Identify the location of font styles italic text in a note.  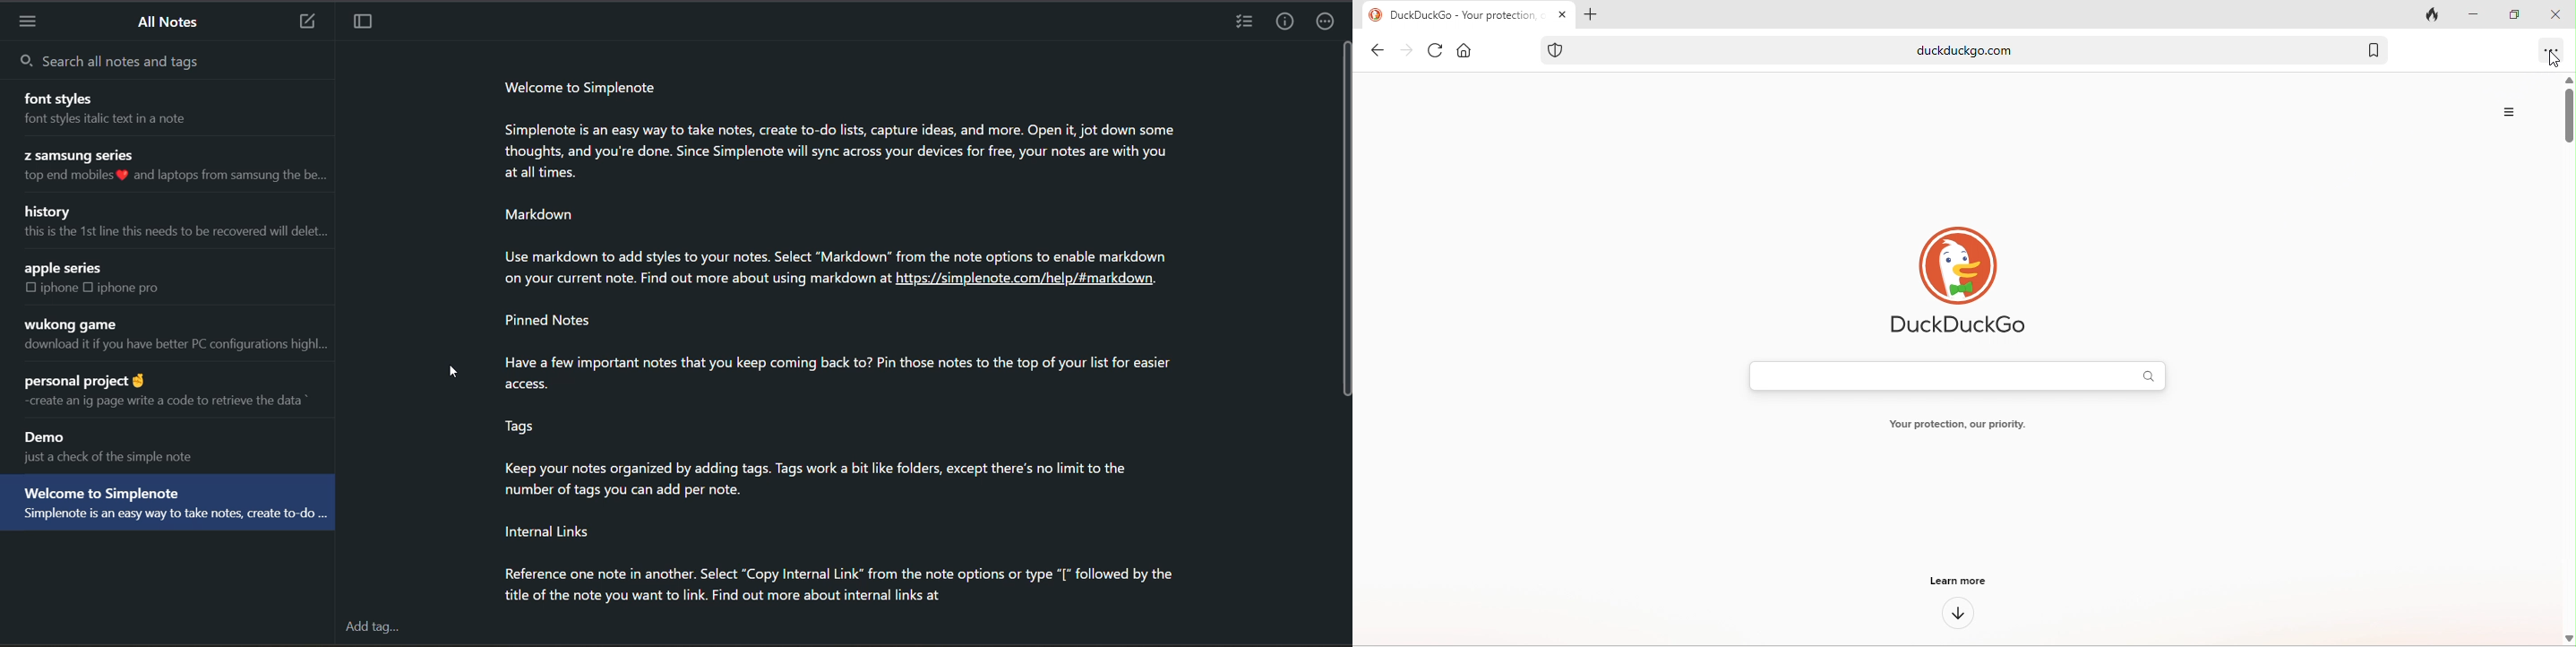
(132, 123).